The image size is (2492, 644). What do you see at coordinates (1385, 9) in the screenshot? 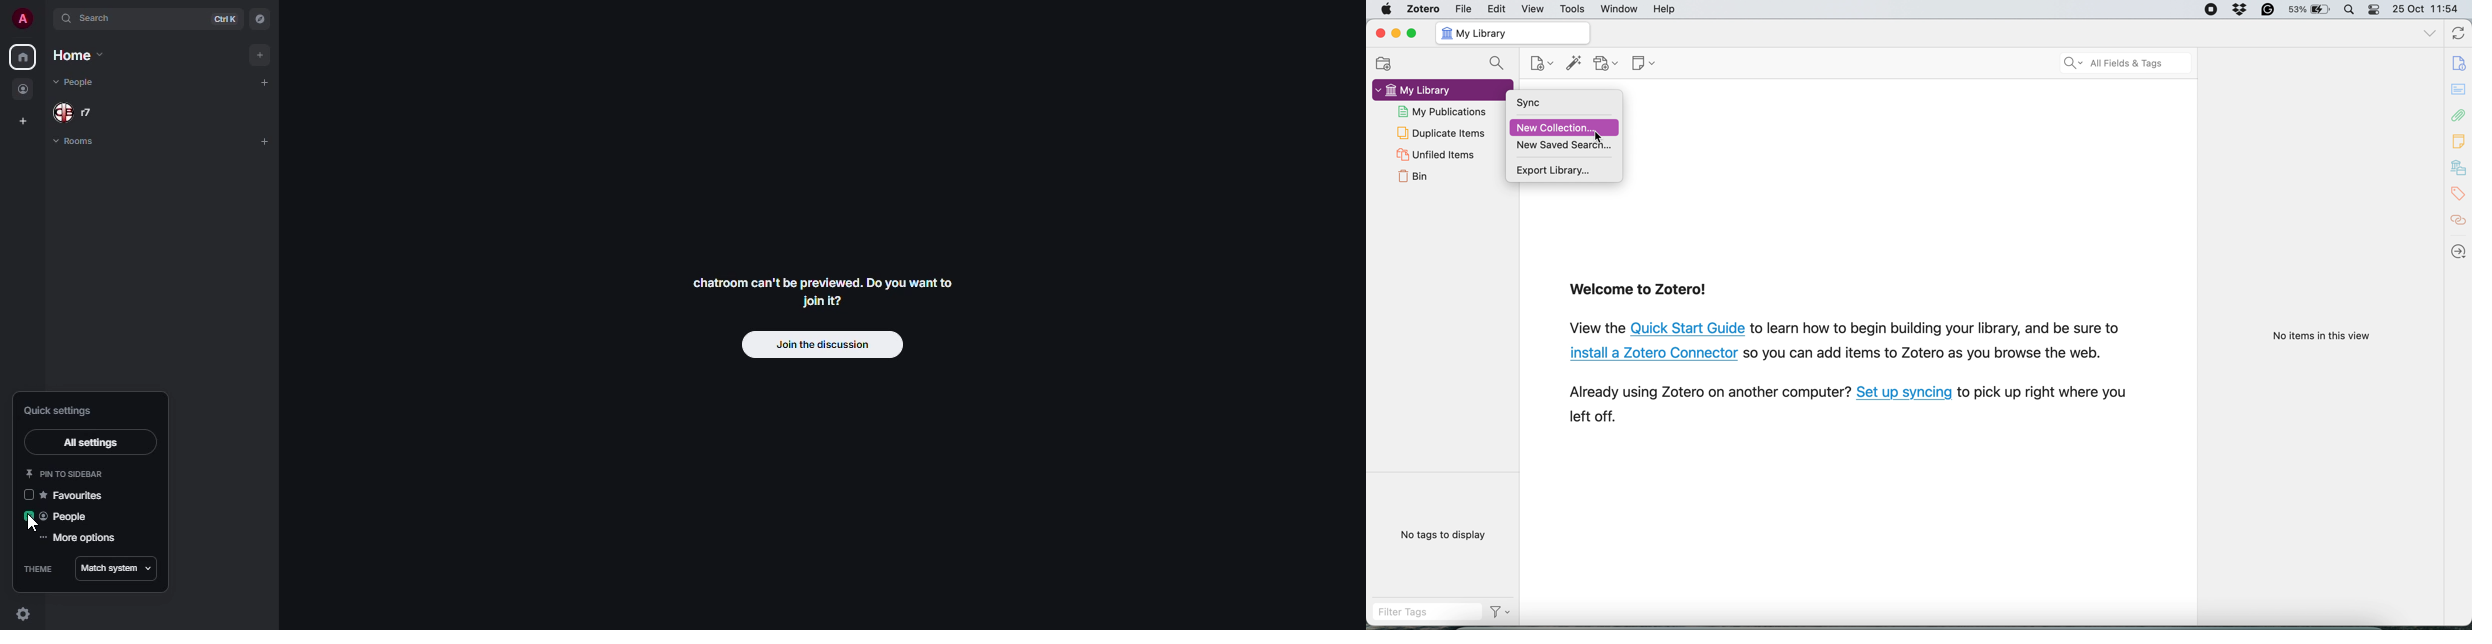
I see `system logo` at bounding box center [1385, 9].